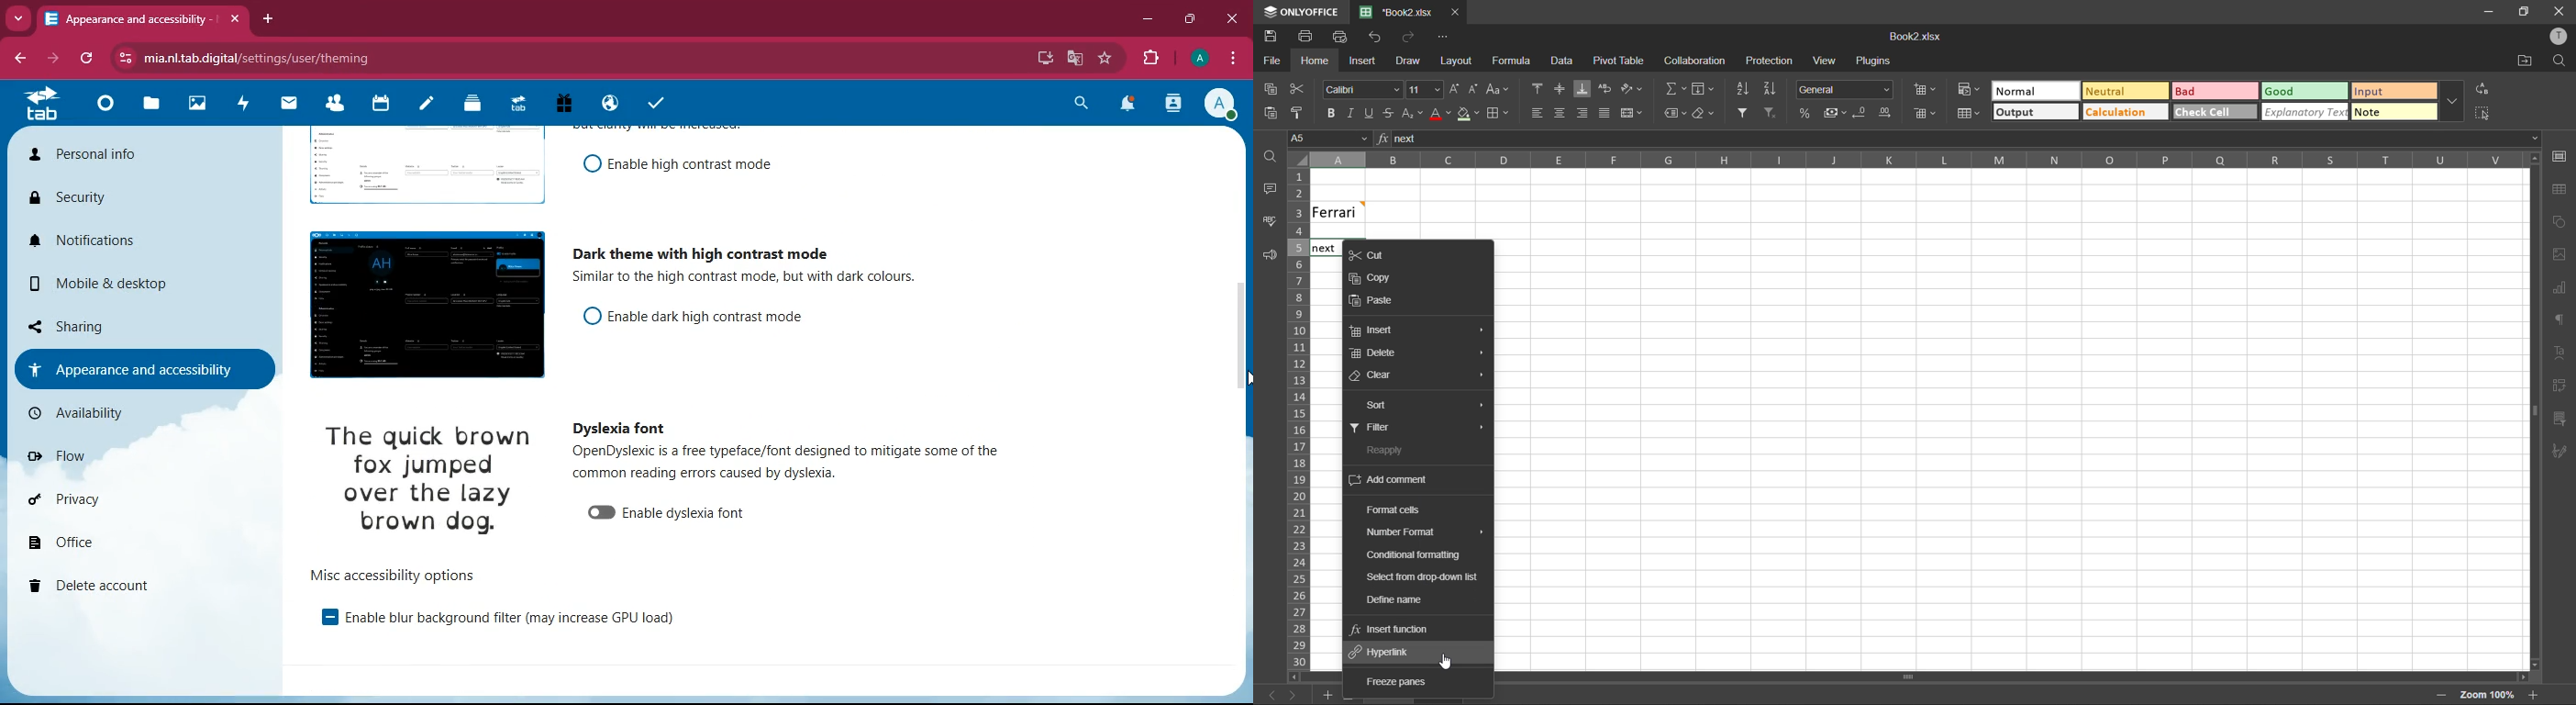 Image resolution: width=2576 pixels, height=728 pixels. What do you see at coordinates (2560, 288) in the screenshot?
I see `charts` at bounding box center [2560, 288].